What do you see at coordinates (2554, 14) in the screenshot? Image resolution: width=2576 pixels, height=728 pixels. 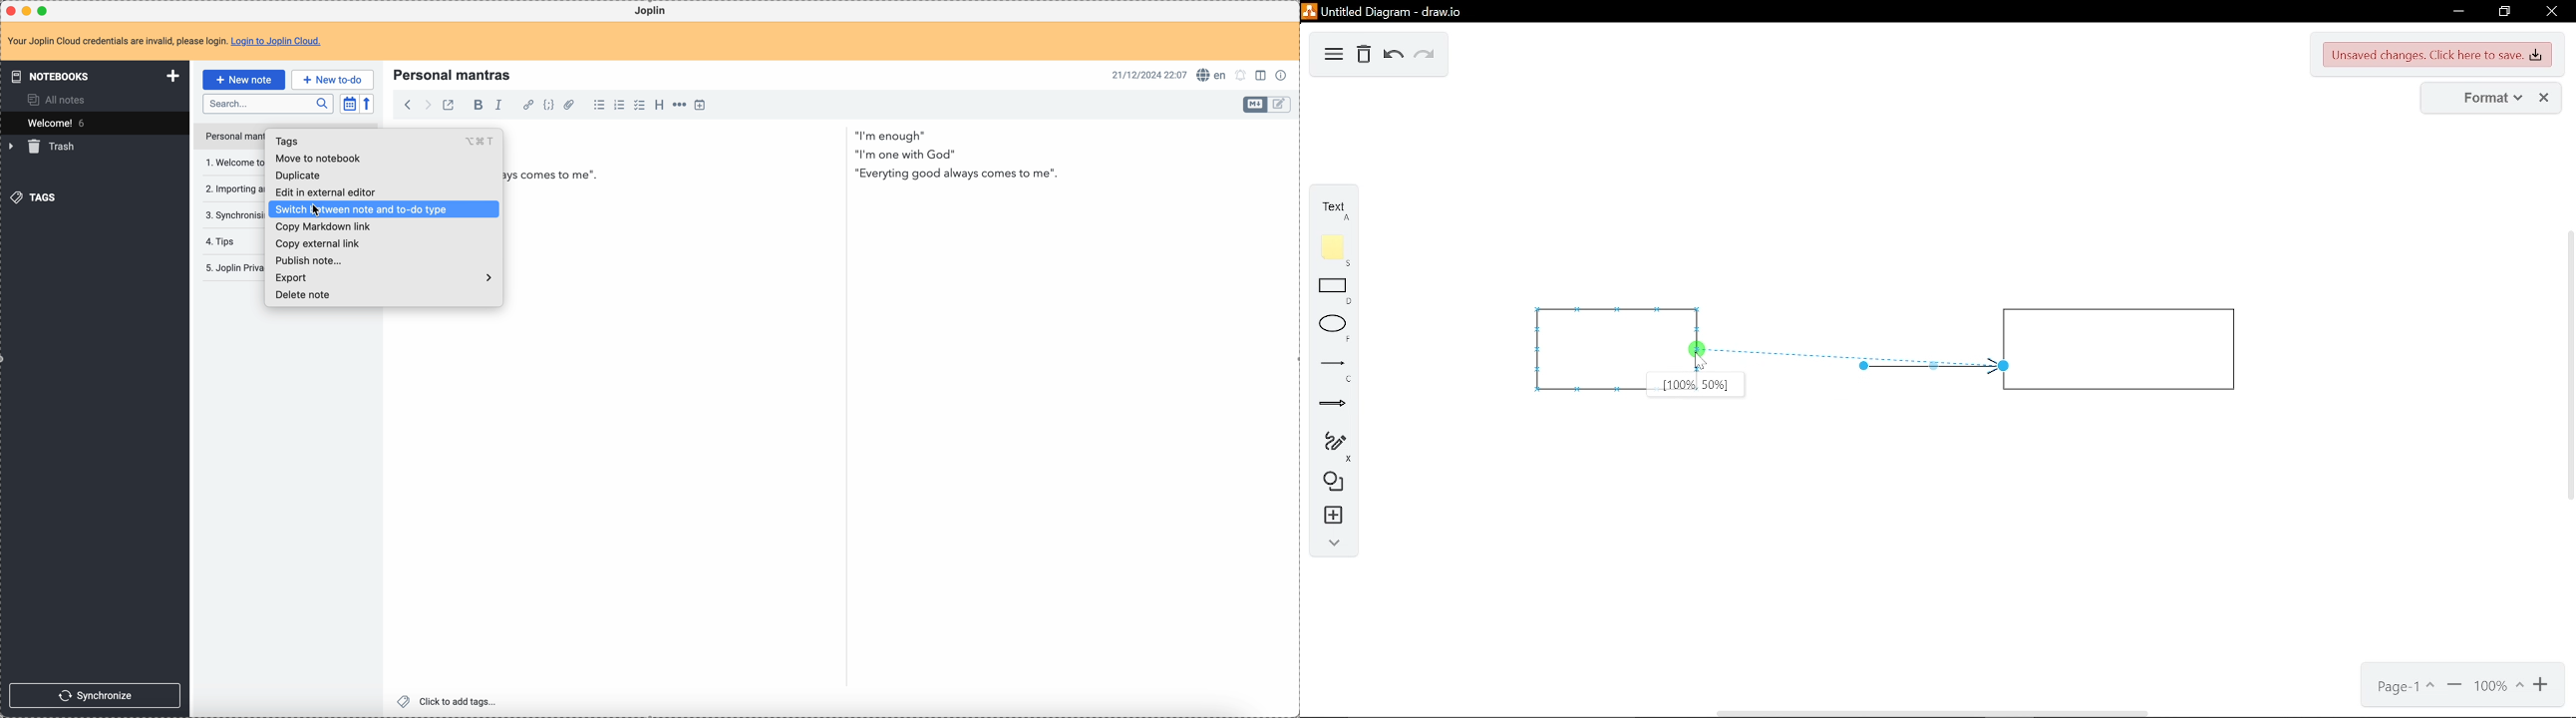 I see `close` at bounding box center [2554, 14].